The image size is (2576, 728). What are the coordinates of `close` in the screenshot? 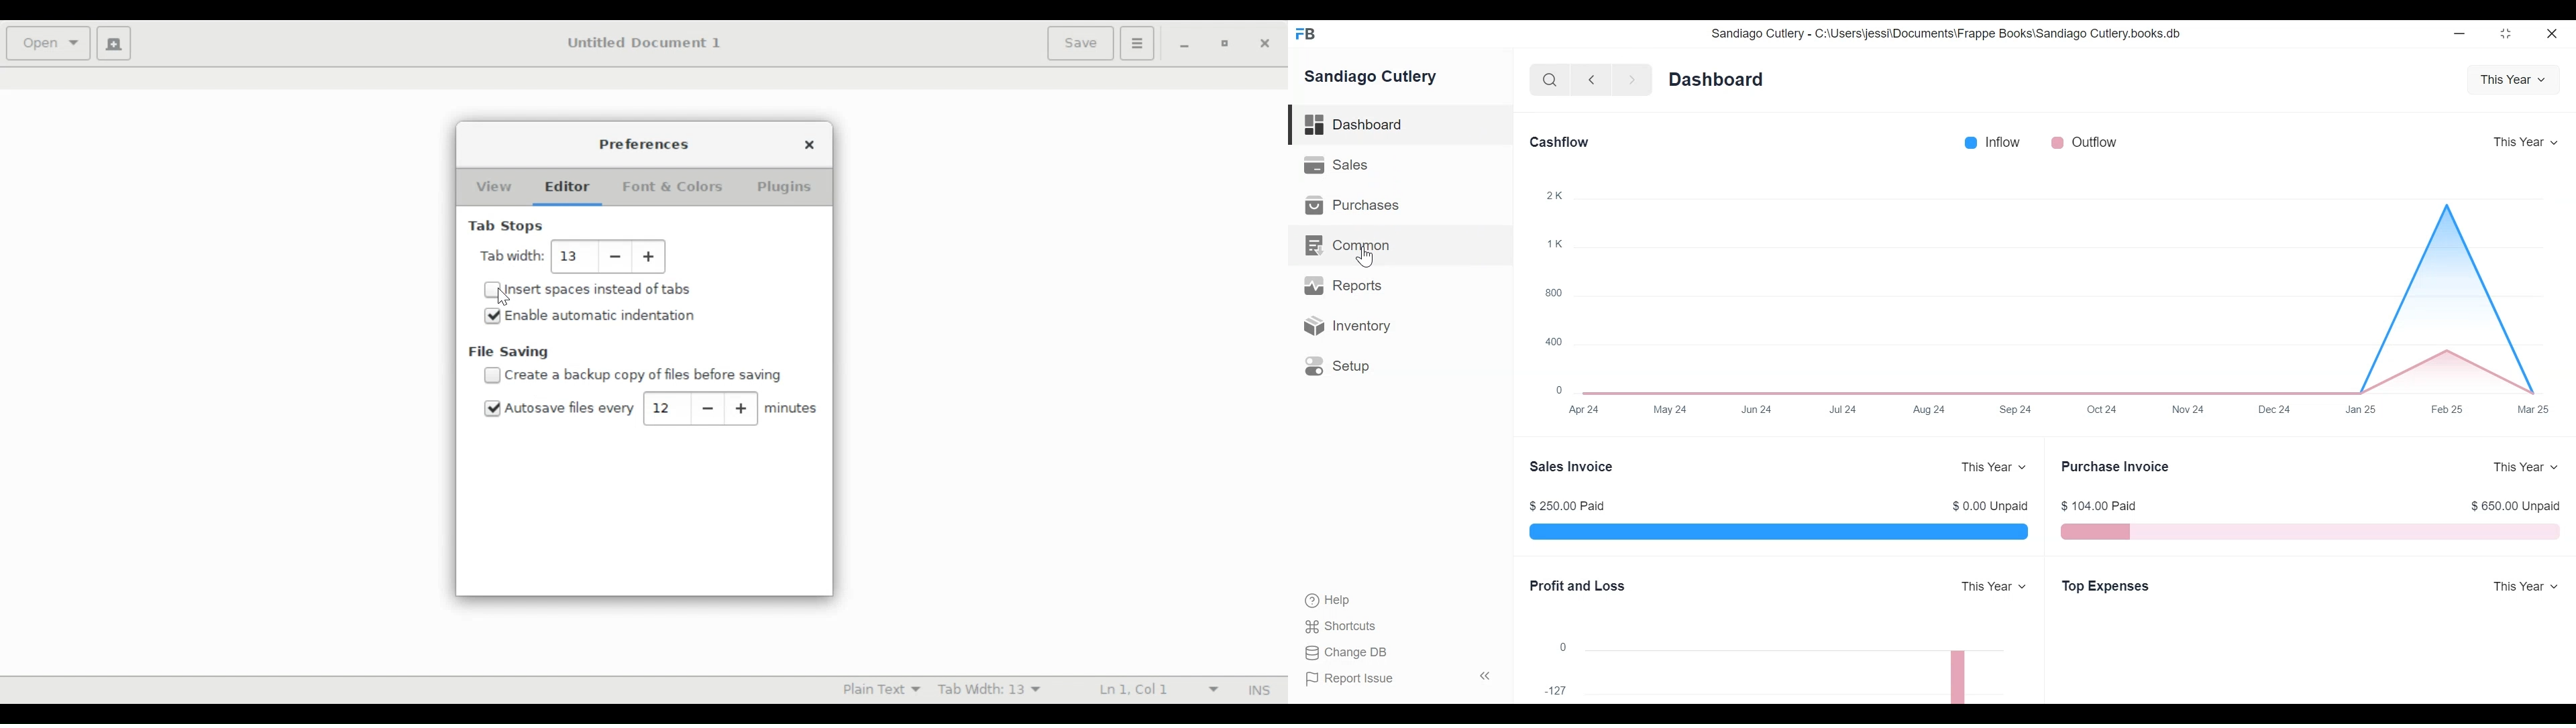 It's located at (2557, 32).